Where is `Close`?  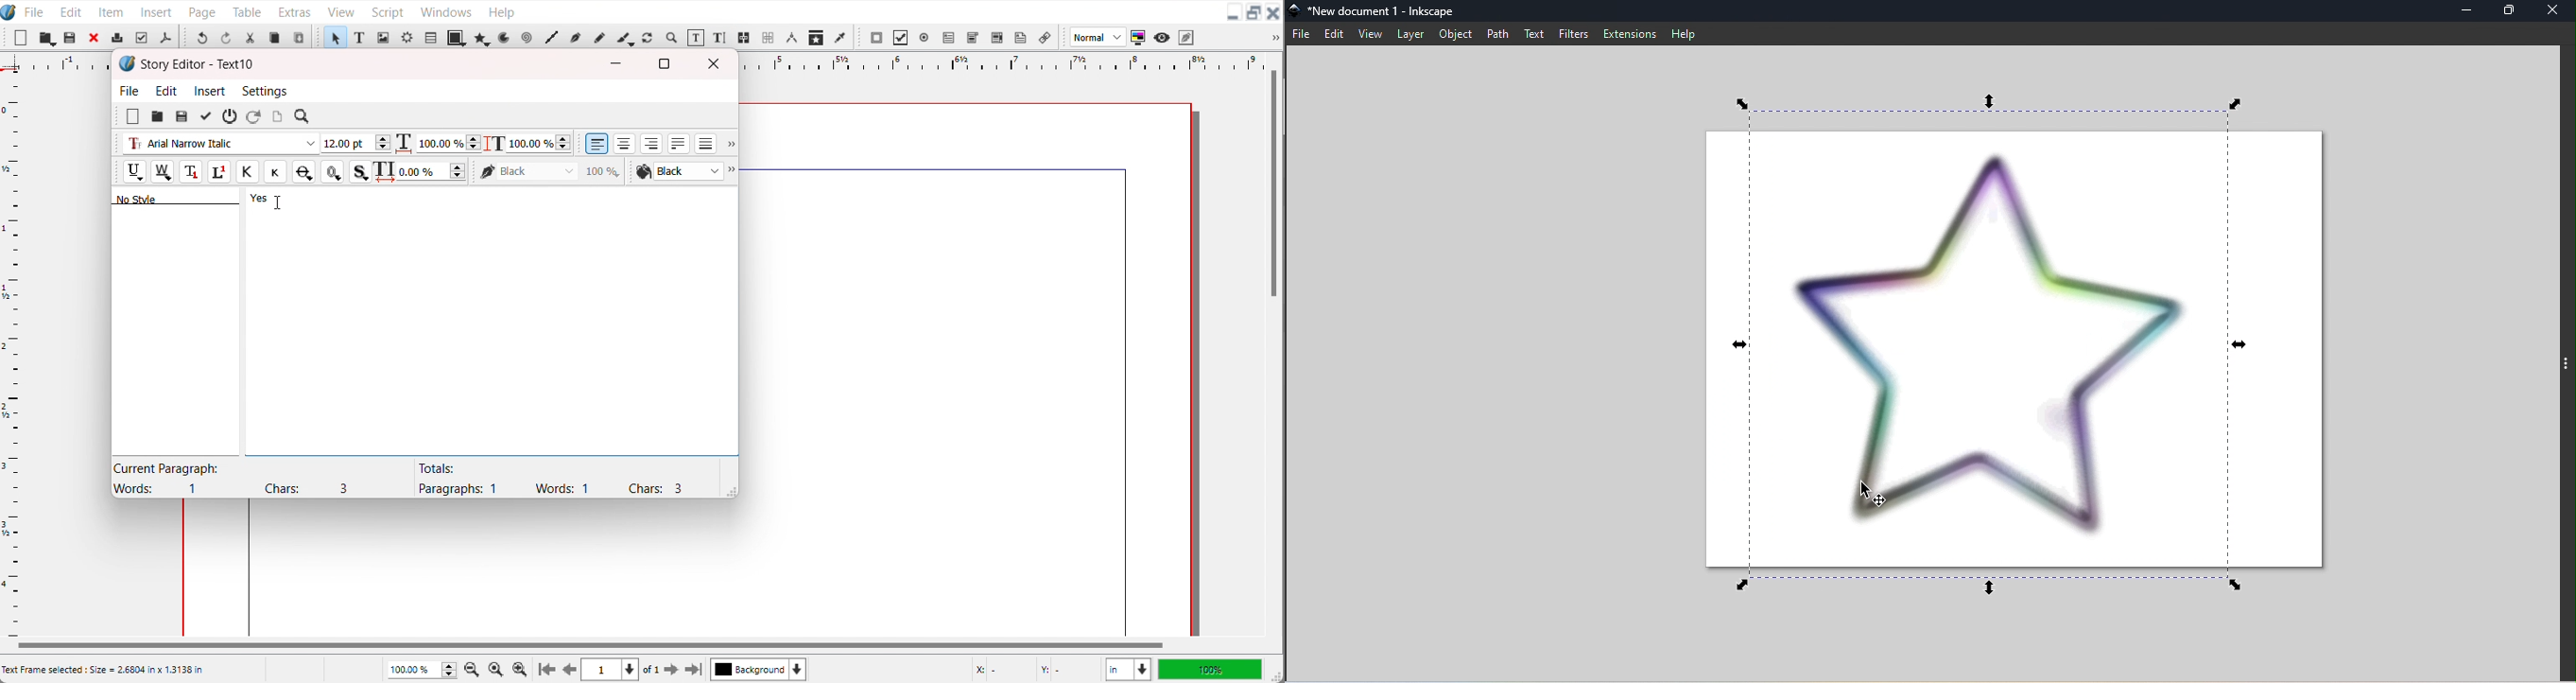
Close is located at coordinates (1274, 13).